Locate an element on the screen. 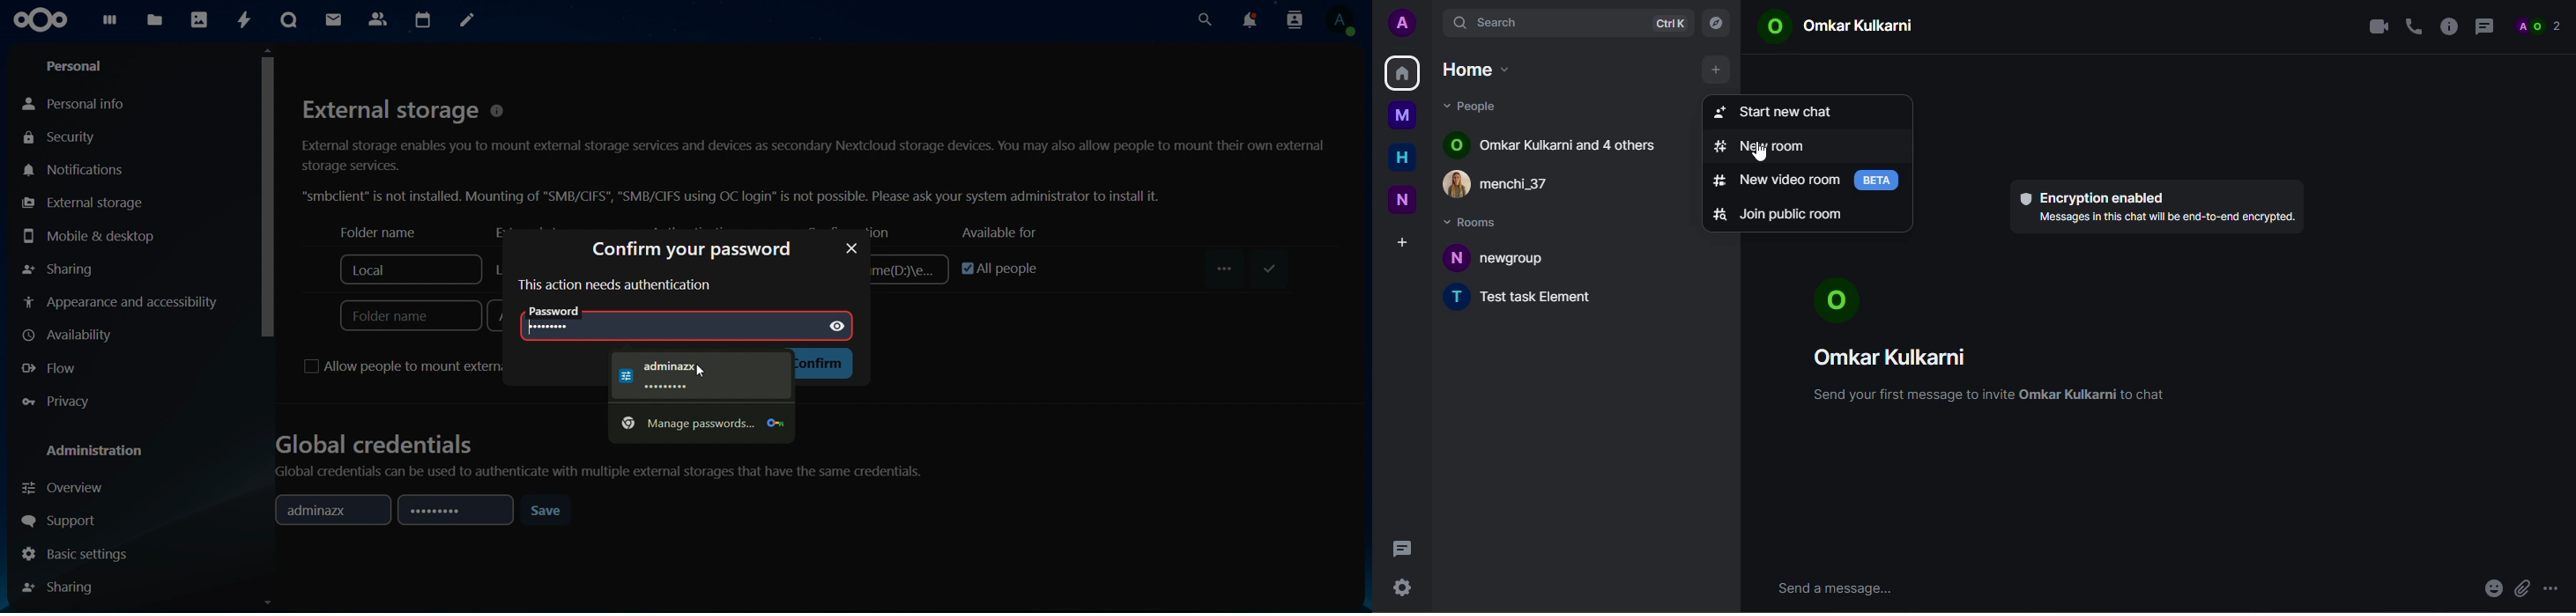 The image size is (2576, 616). activity is located at coordinates (241, 21).